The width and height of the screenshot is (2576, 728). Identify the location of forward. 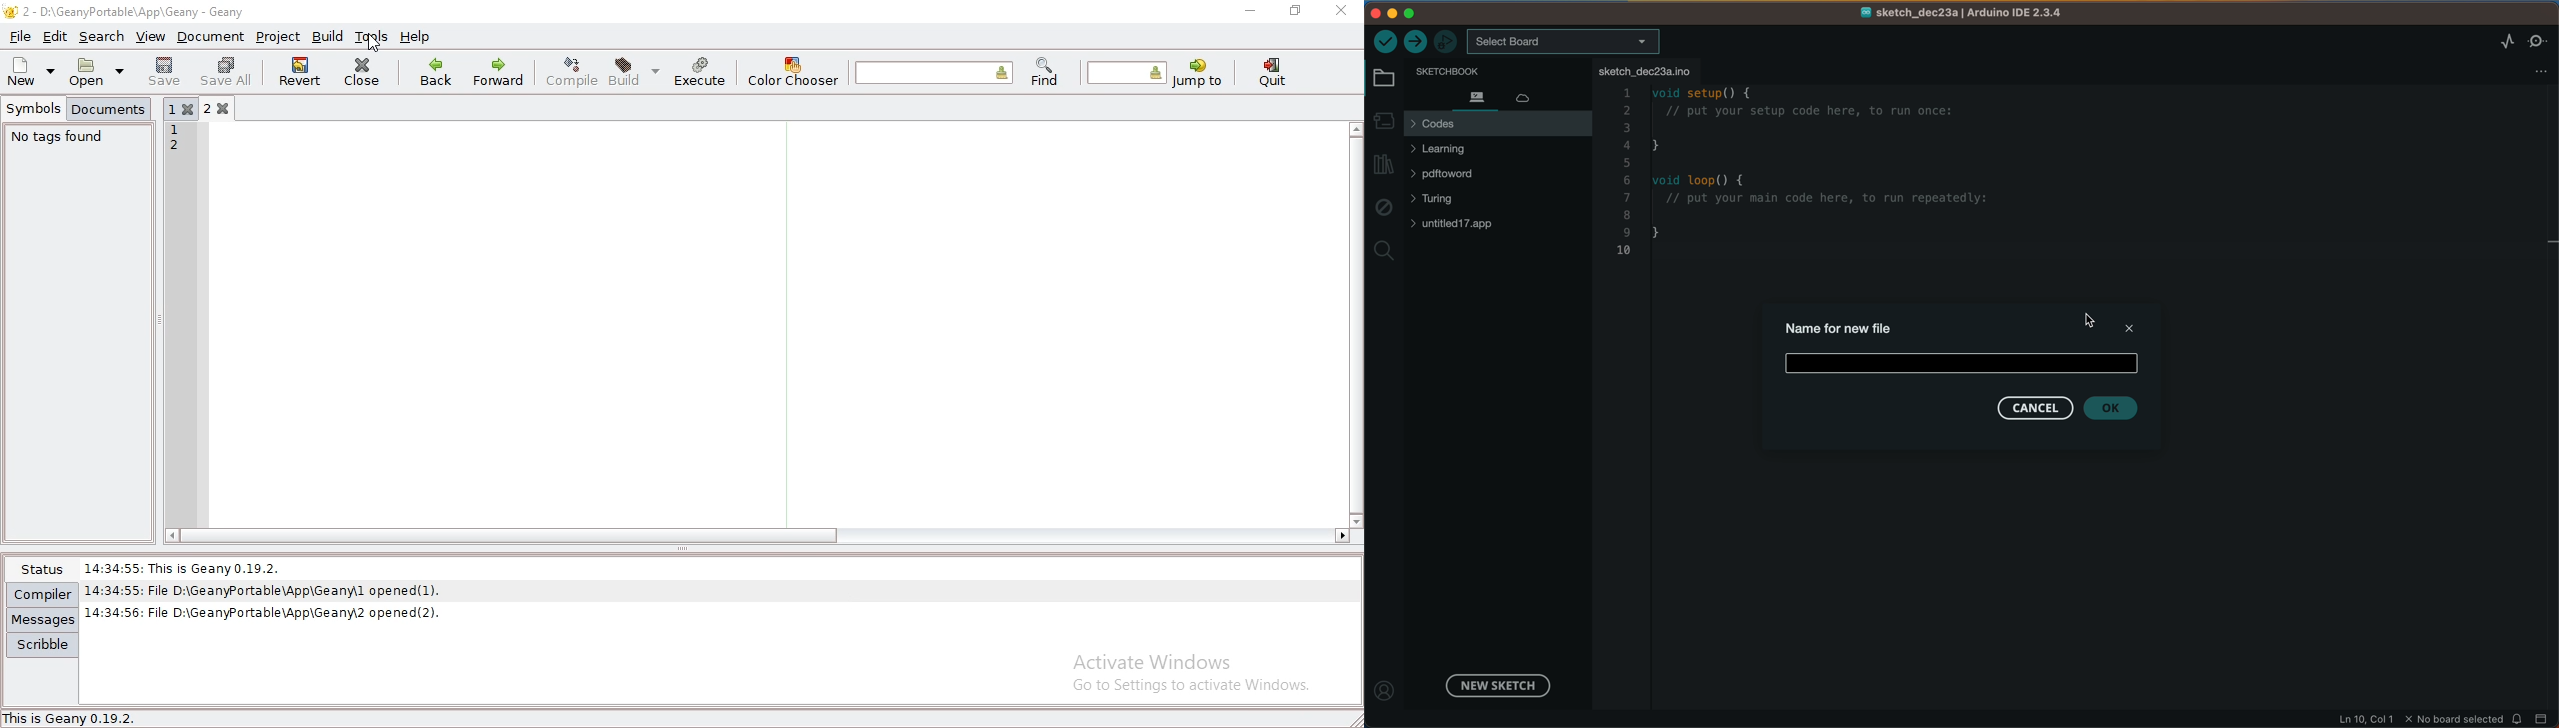
(502, 71).